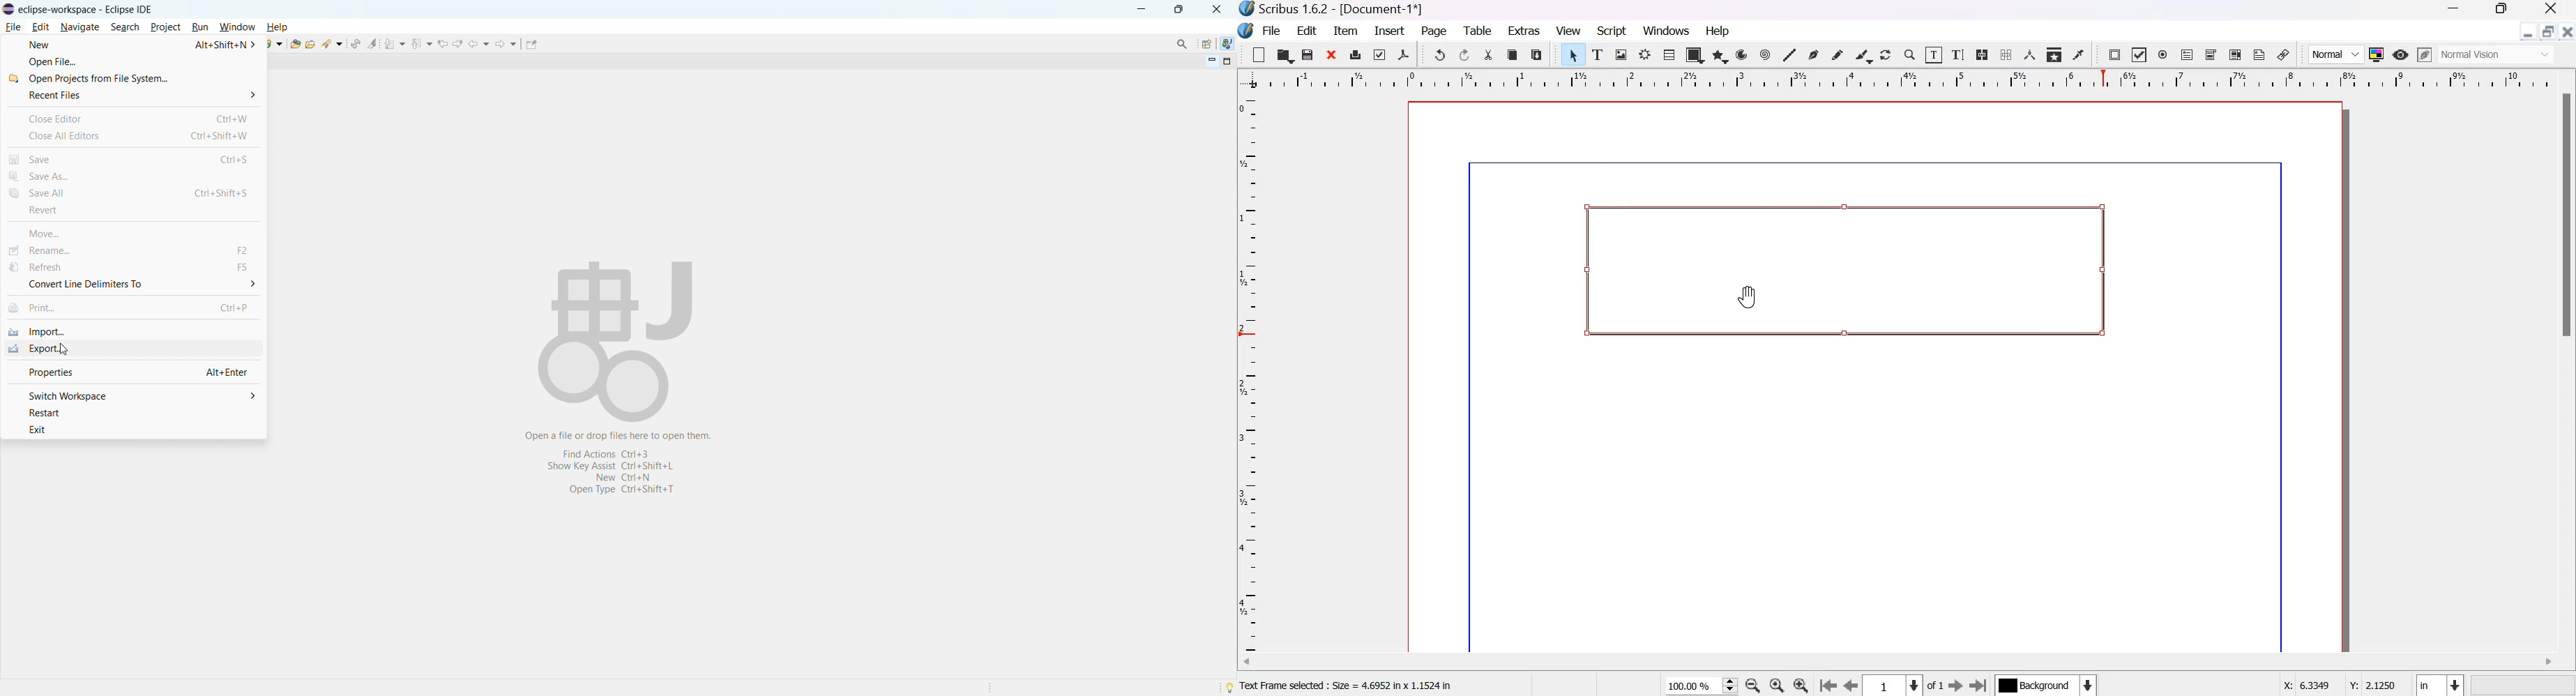 This screenshot has height=700, width=2576. Describe the element at coordinates (2547, 663) in the screenshot. I see `Scroll right` at that location.